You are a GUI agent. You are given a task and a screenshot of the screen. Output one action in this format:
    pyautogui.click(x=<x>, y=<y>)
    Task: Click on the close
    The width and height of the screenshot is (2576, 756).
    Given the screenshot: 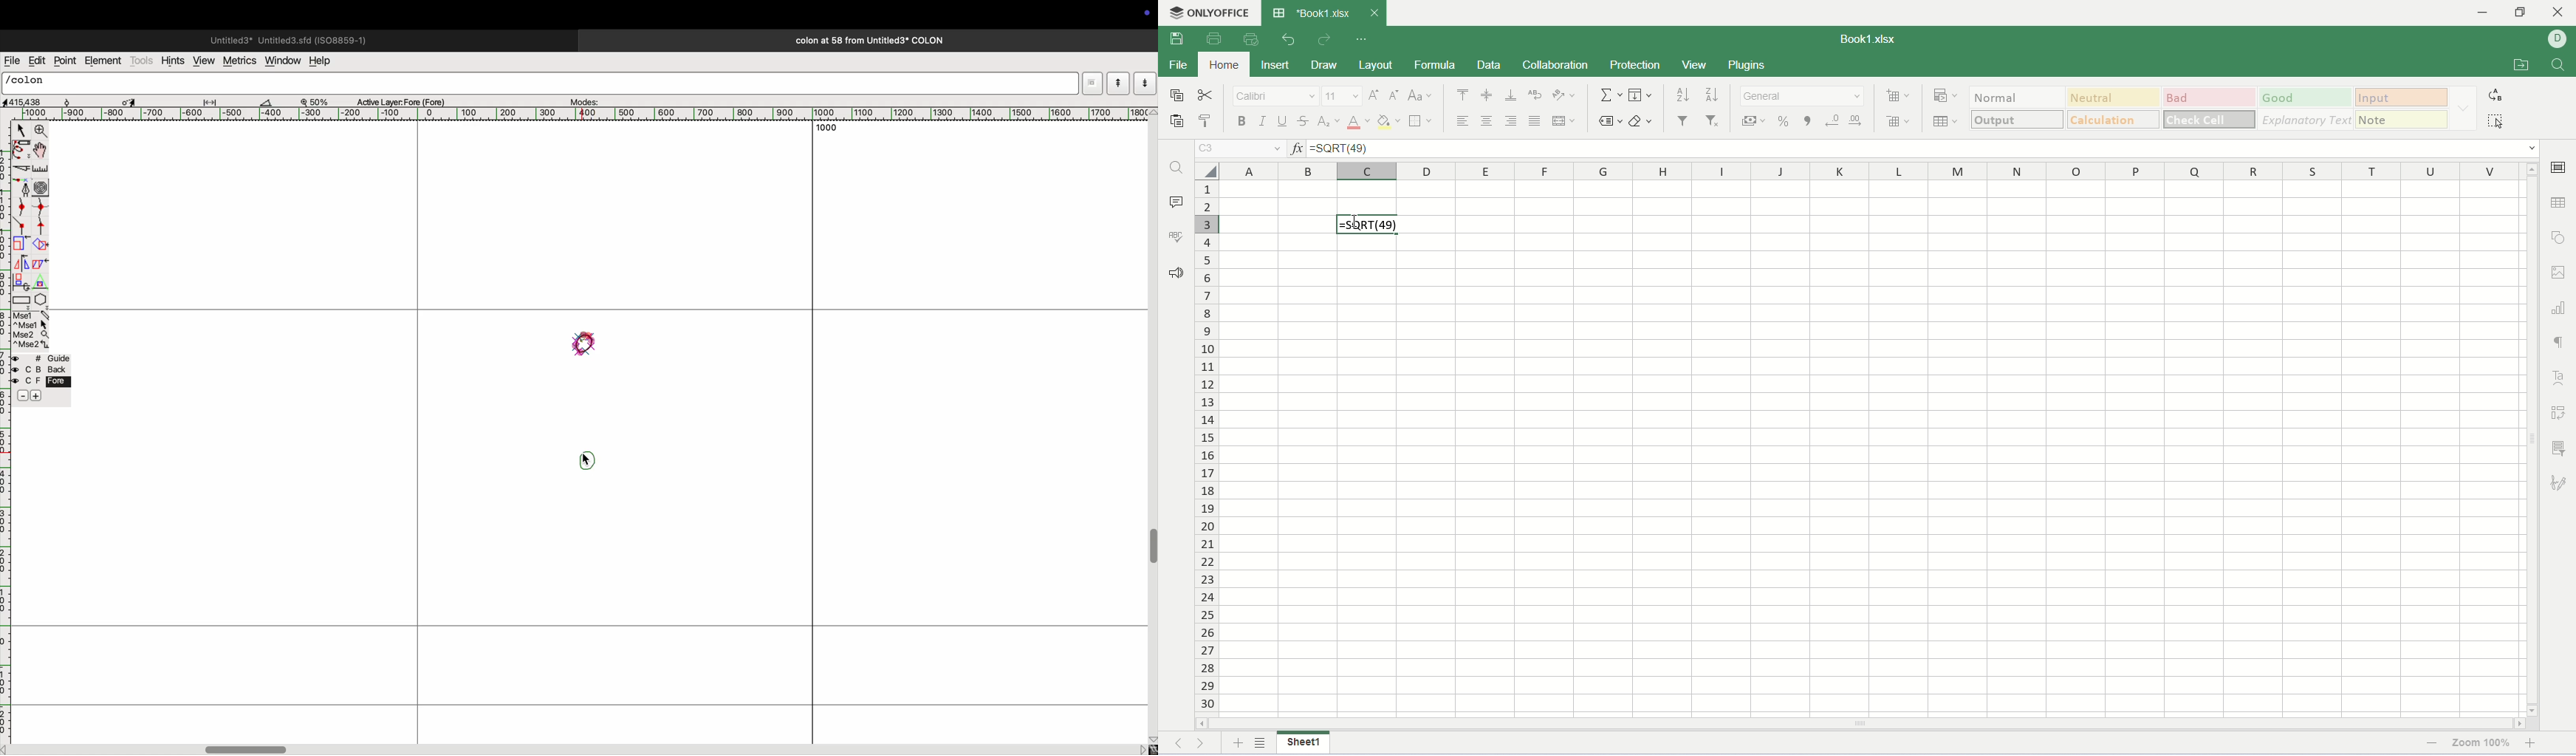 What is the action you would take?
    pyautogui.click(x=2560, y=11)
    